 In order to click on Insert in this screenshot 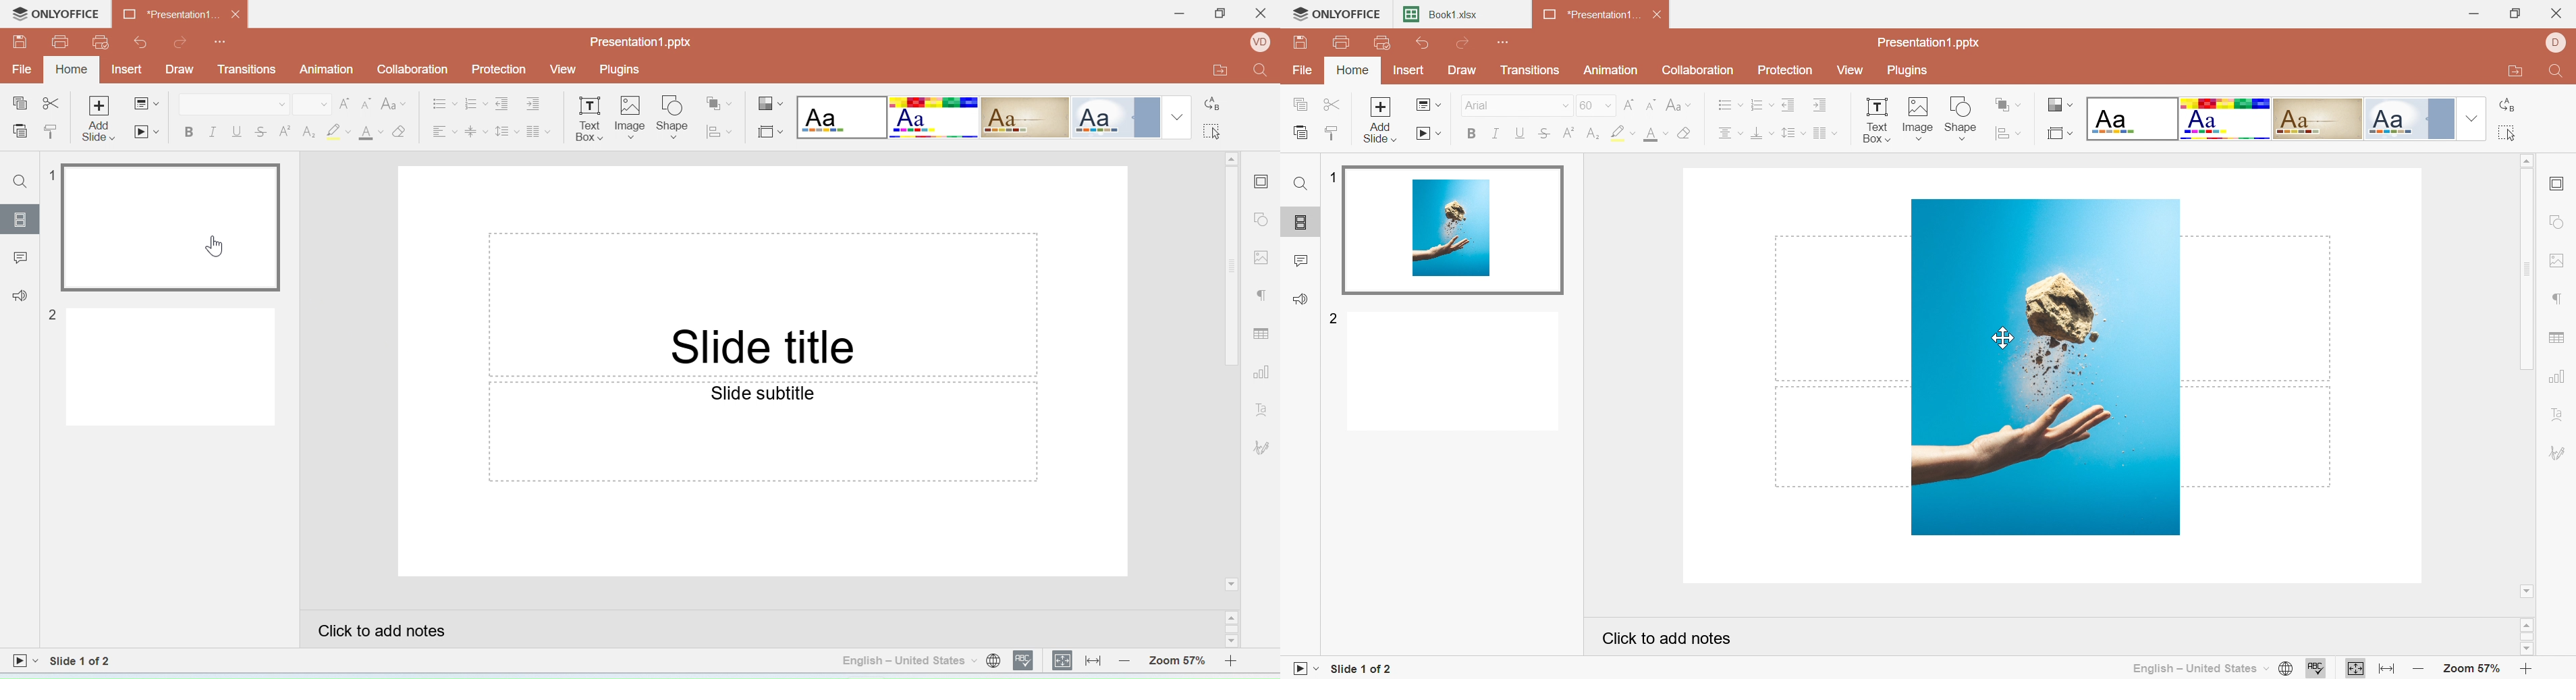, I will do `click(1409, 70)`.